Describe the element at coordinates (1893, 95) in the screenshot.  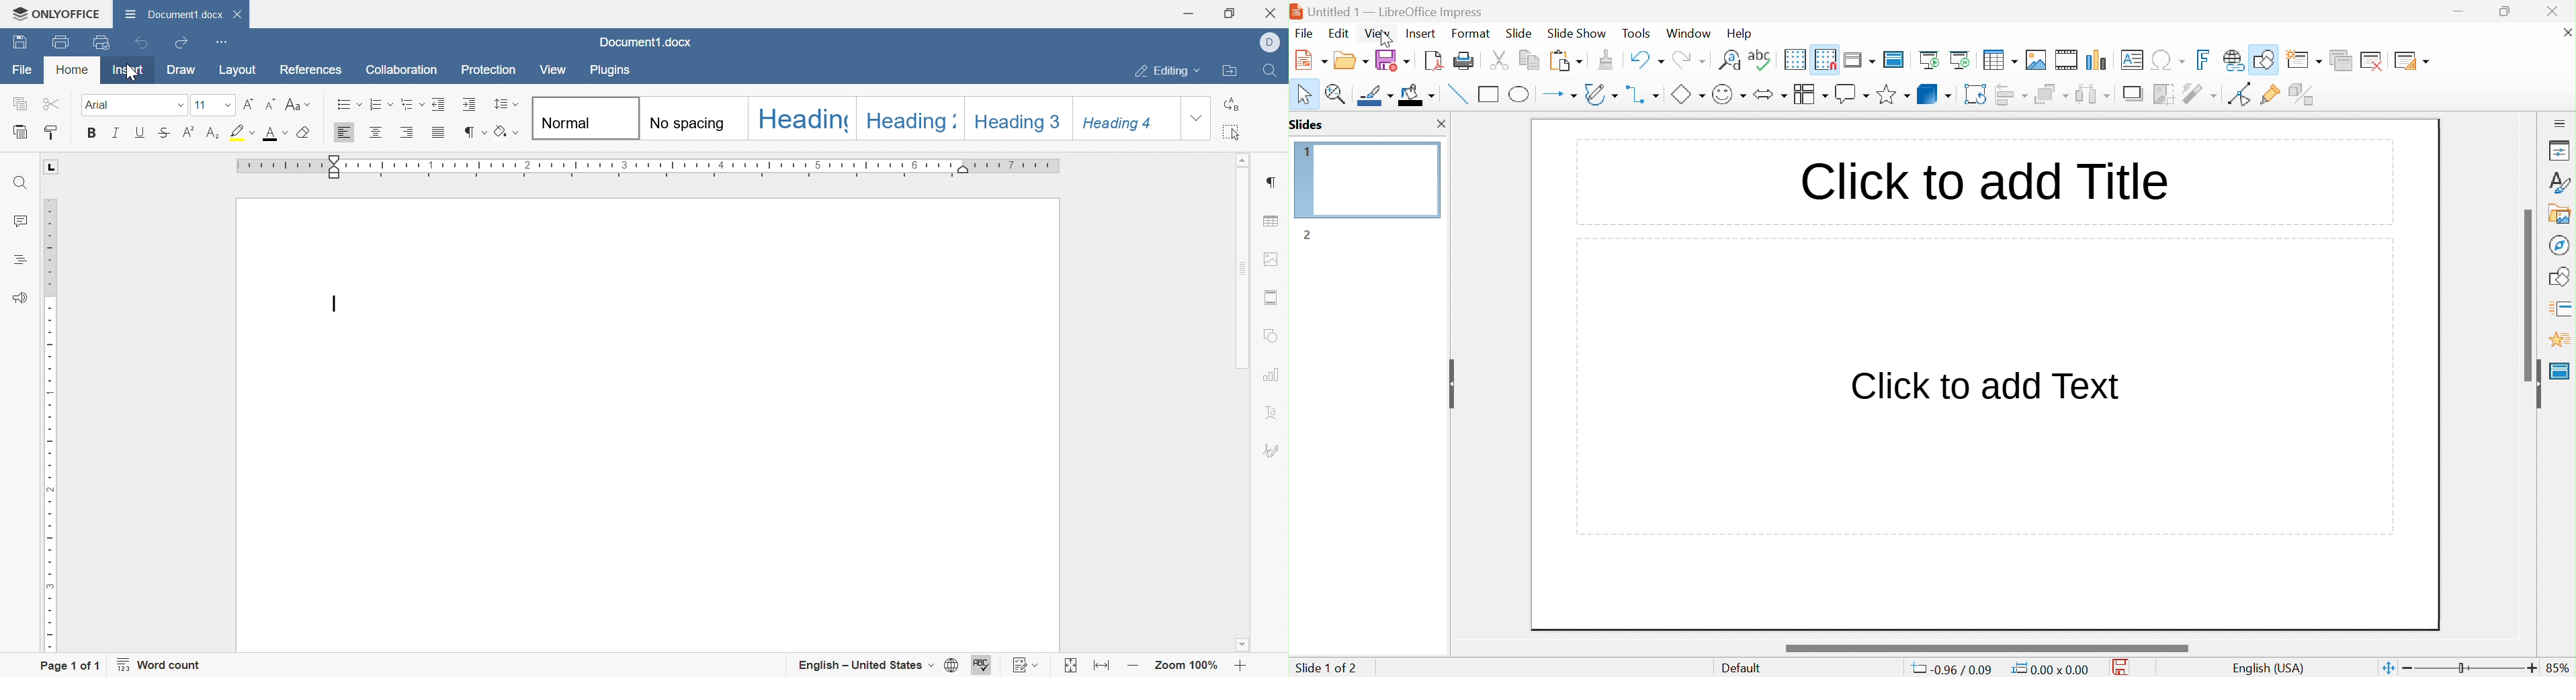
I see `shapes and banners` at that location.